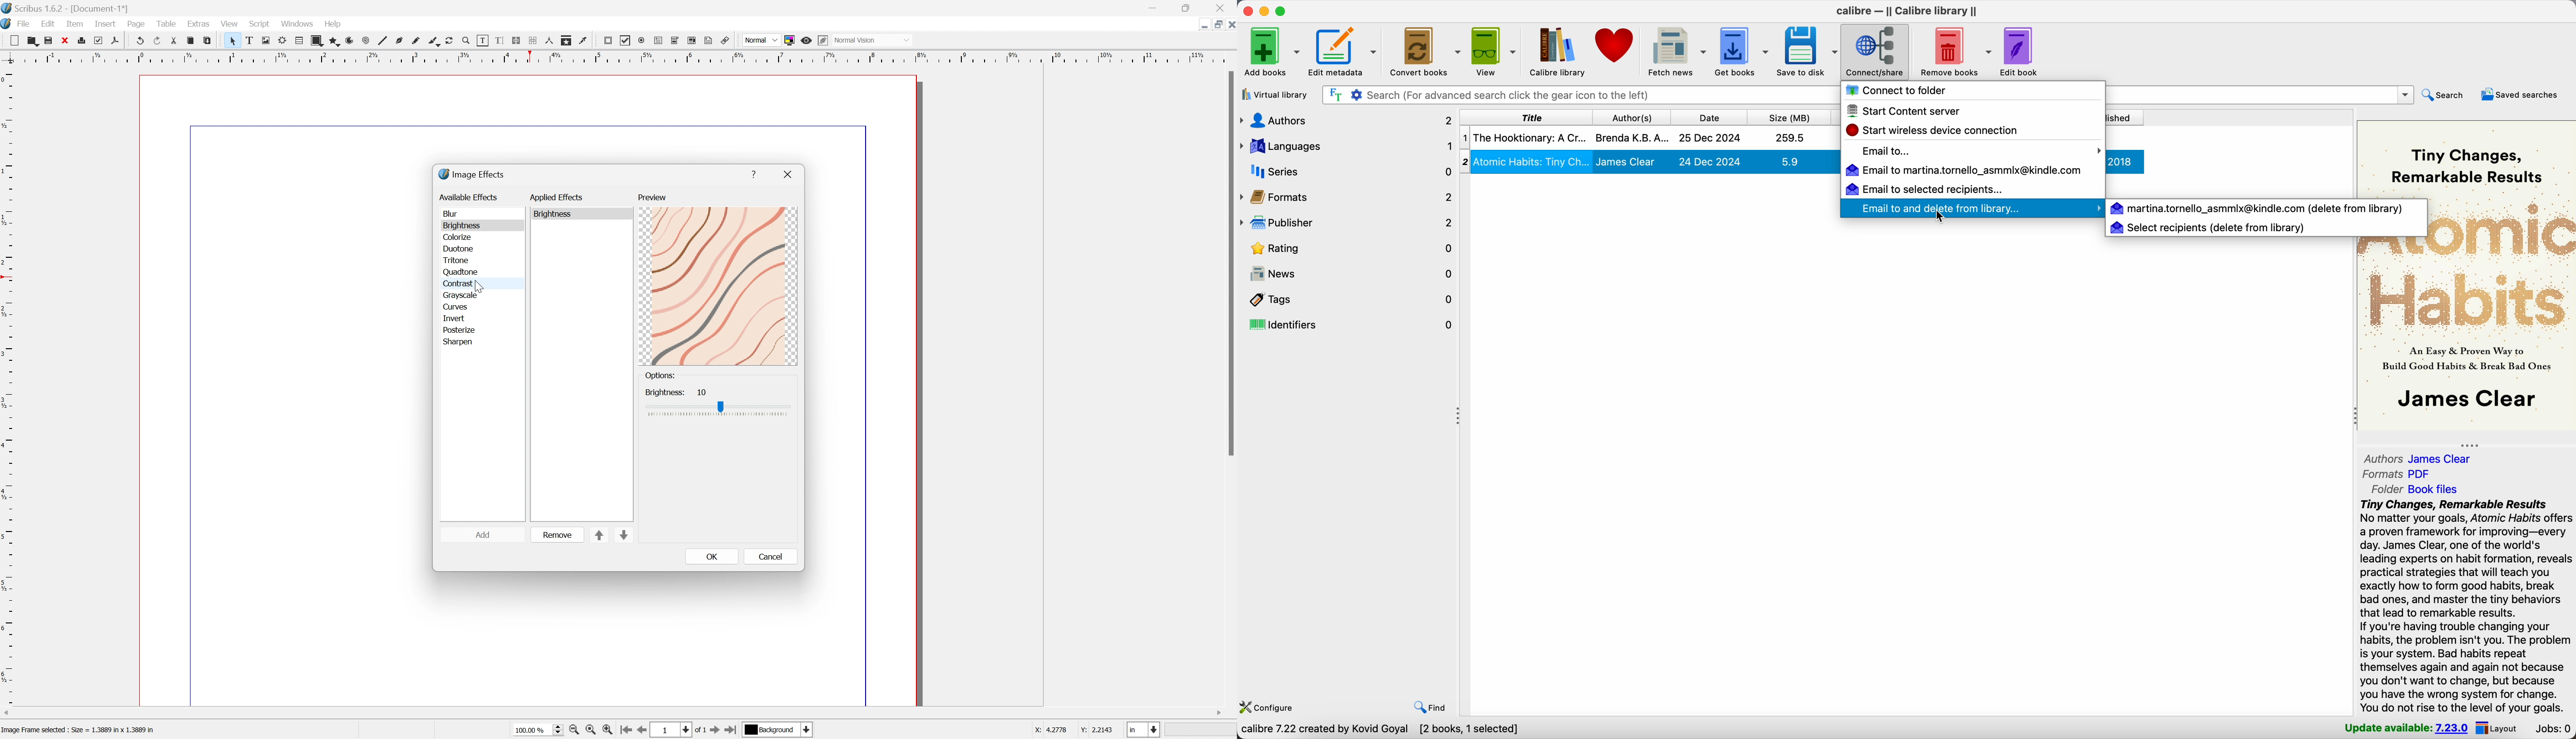 The height and width of the screenshot is (756, 2576). What do you see at coordinates (454, 305) in the screenshot?
I see `curves` at bounding box center [454, 305].